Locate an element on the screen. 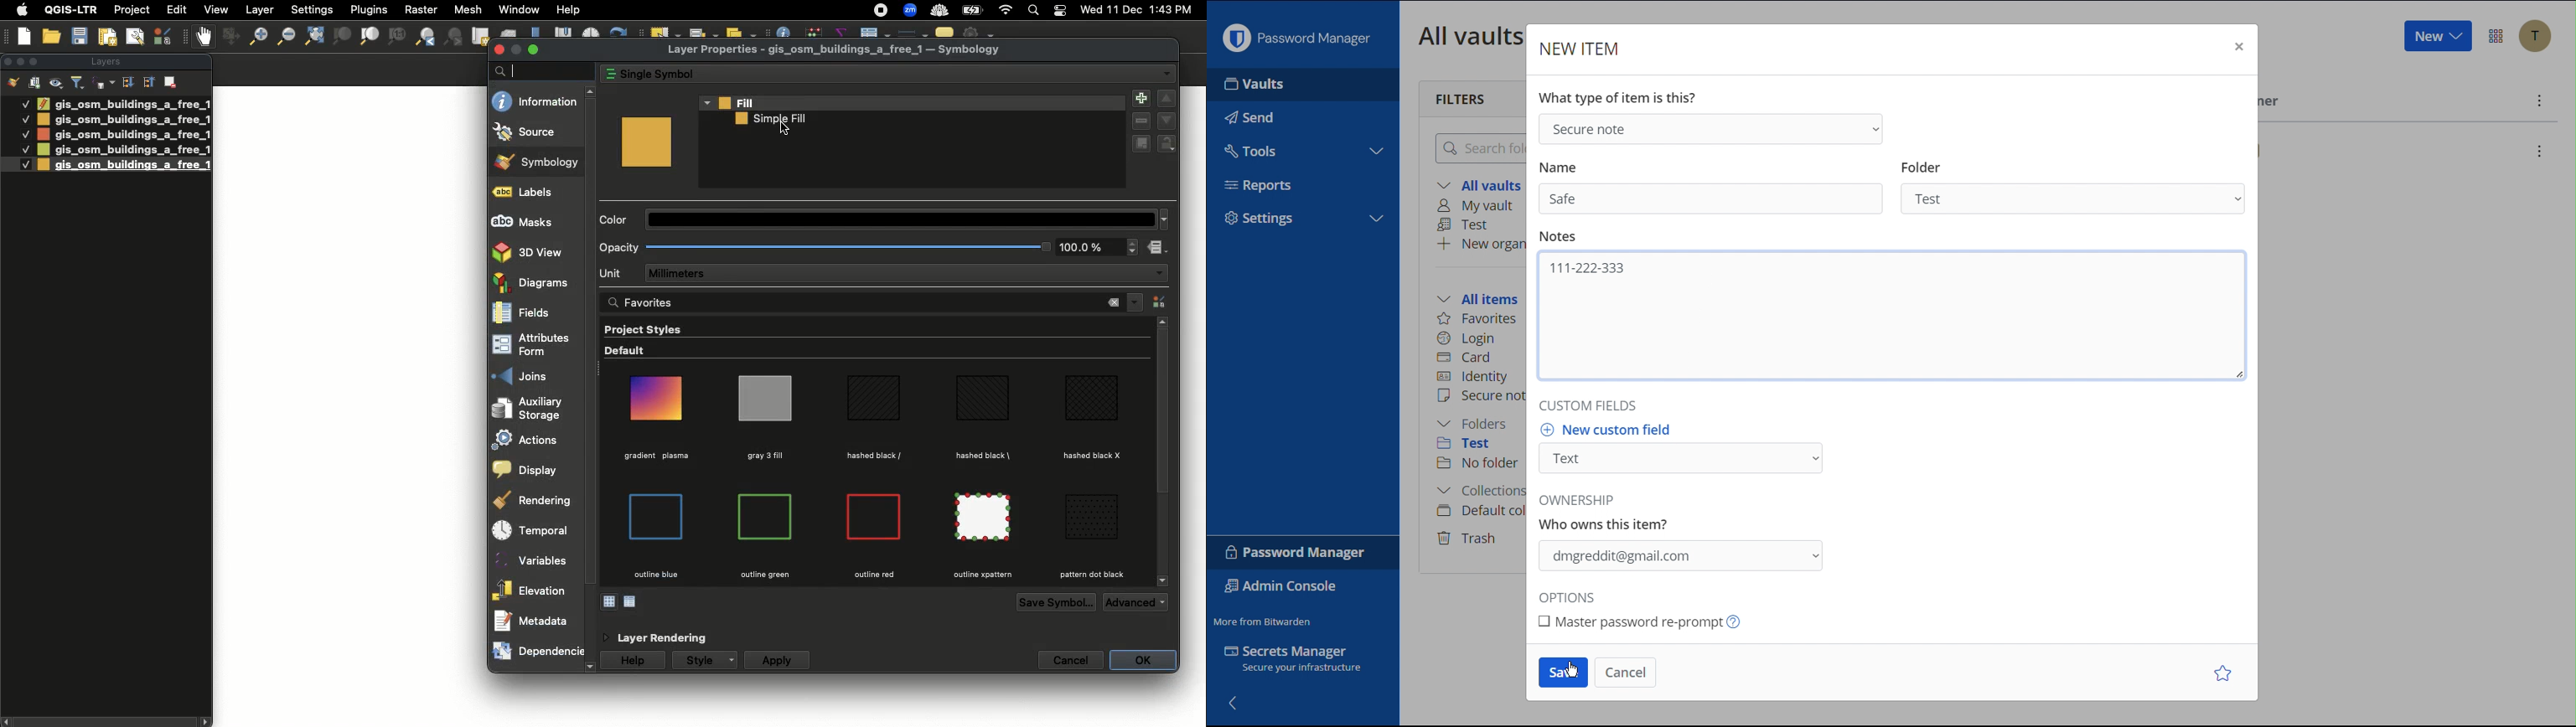  Manage map themes is located at coordinates (57, 83).